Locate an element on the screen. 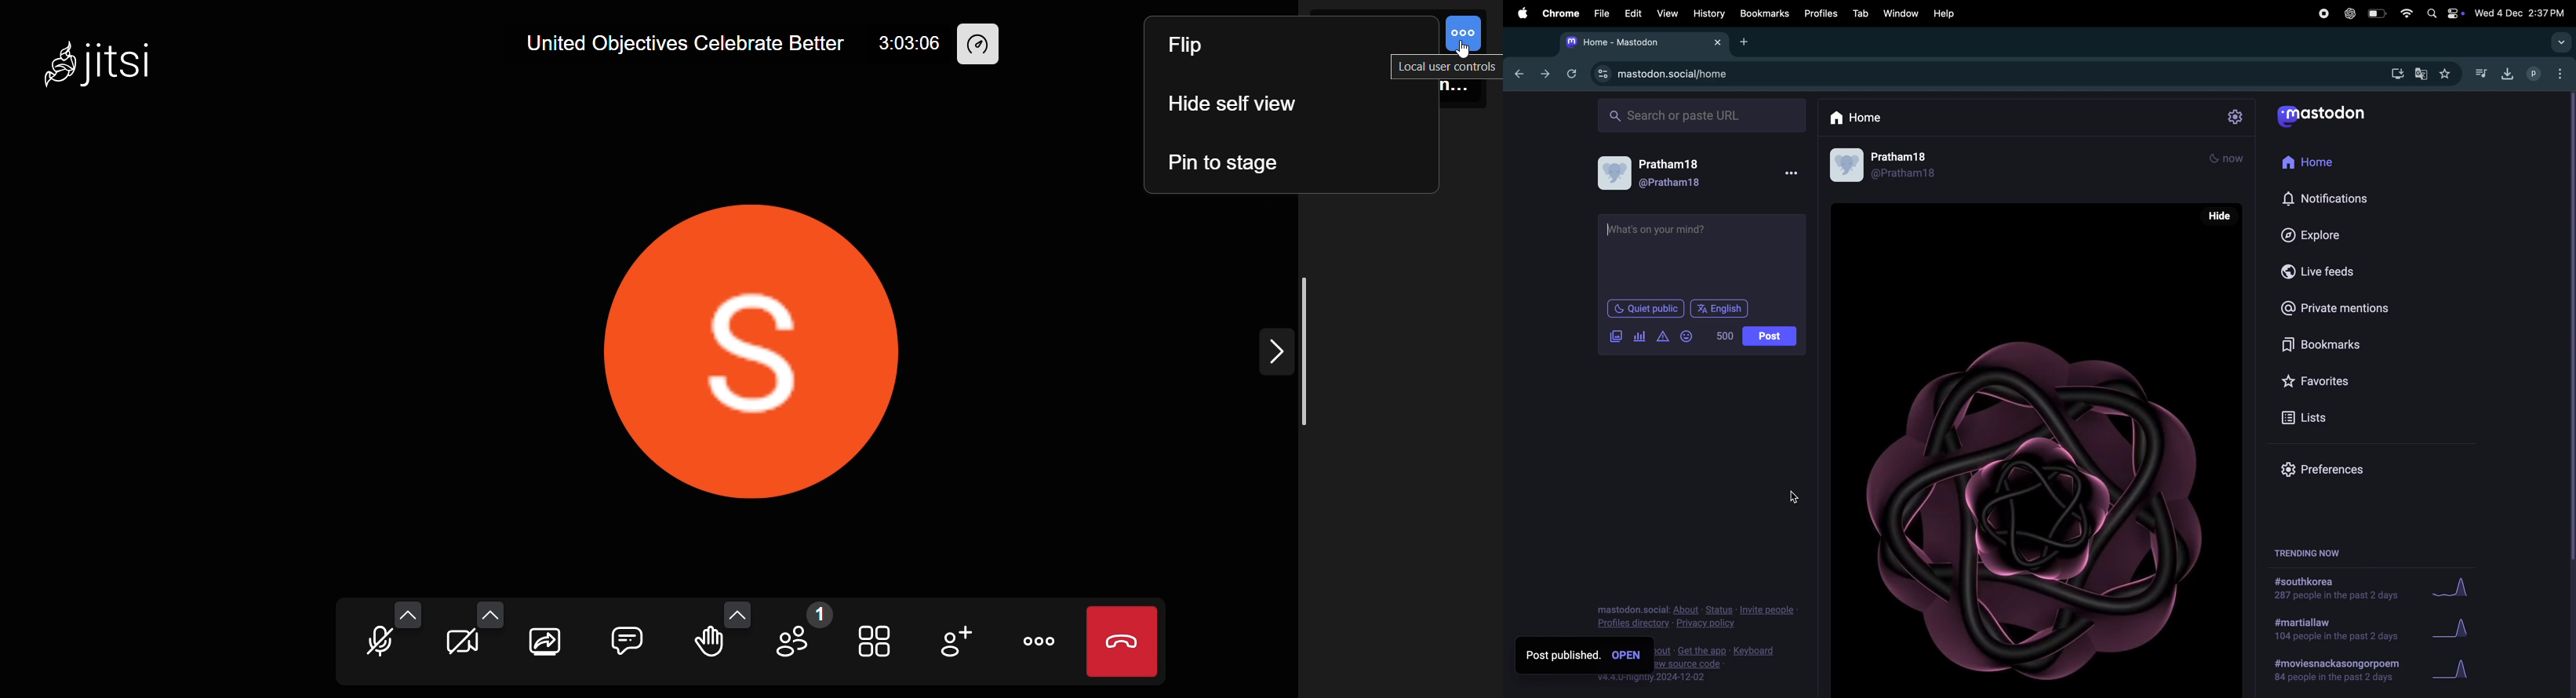 The image size is (2576, 700). live feeds is located at coordinates (2325, 270).